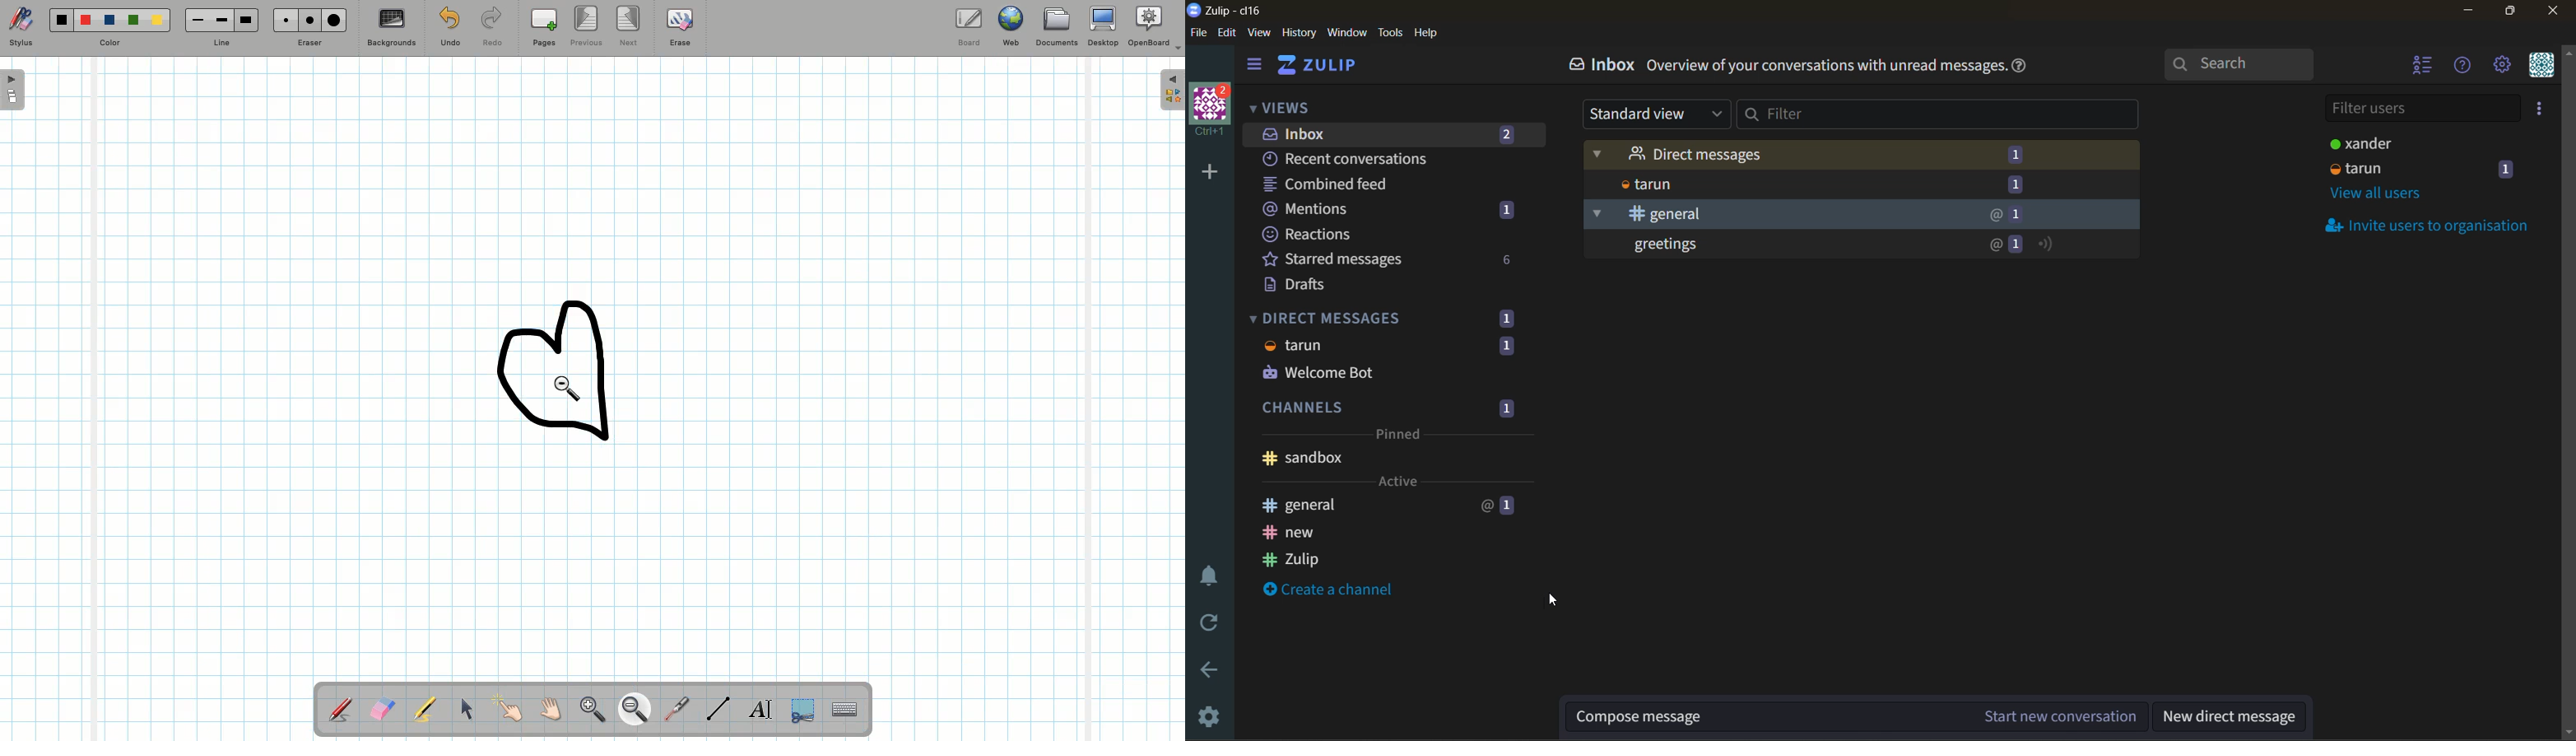 The width and height of the screenshot is (2576, 756). Describe the element at coordinates (2237, 66) in the screenshot. I see `search` at that location.